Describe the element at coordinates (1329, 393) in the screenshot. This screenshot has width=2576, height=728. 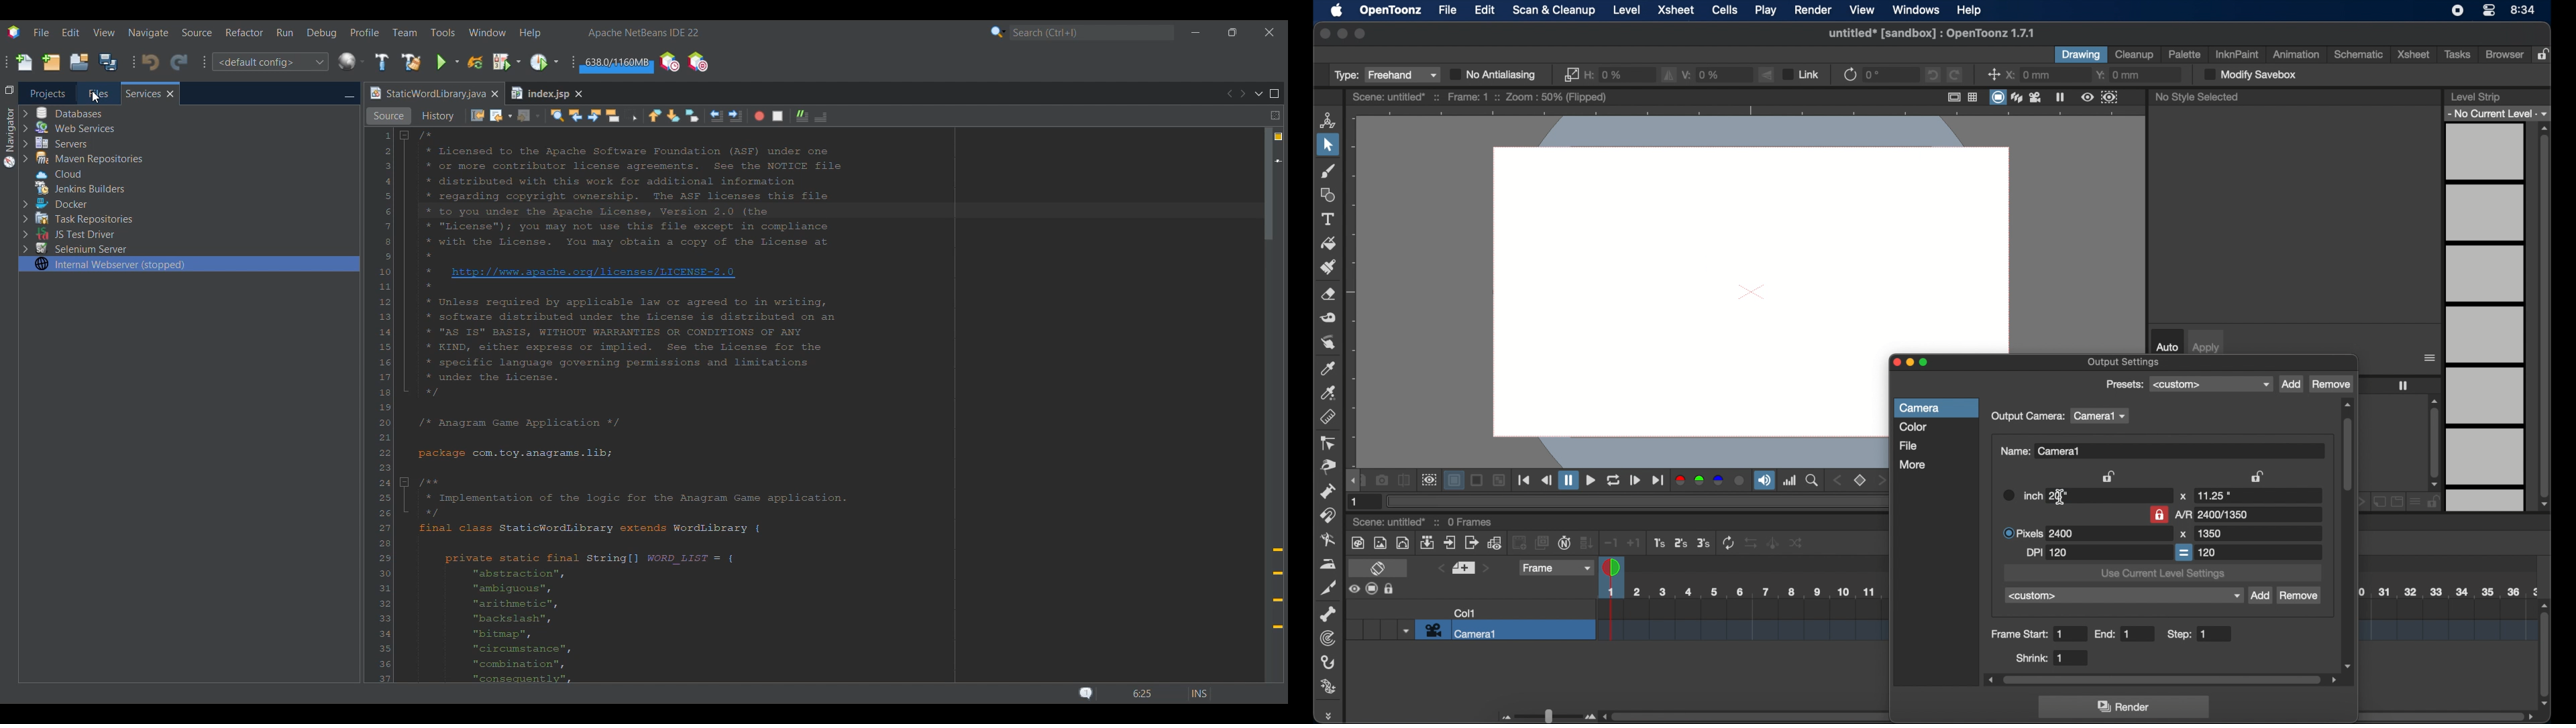
I see `rgb picker tool` at that location.